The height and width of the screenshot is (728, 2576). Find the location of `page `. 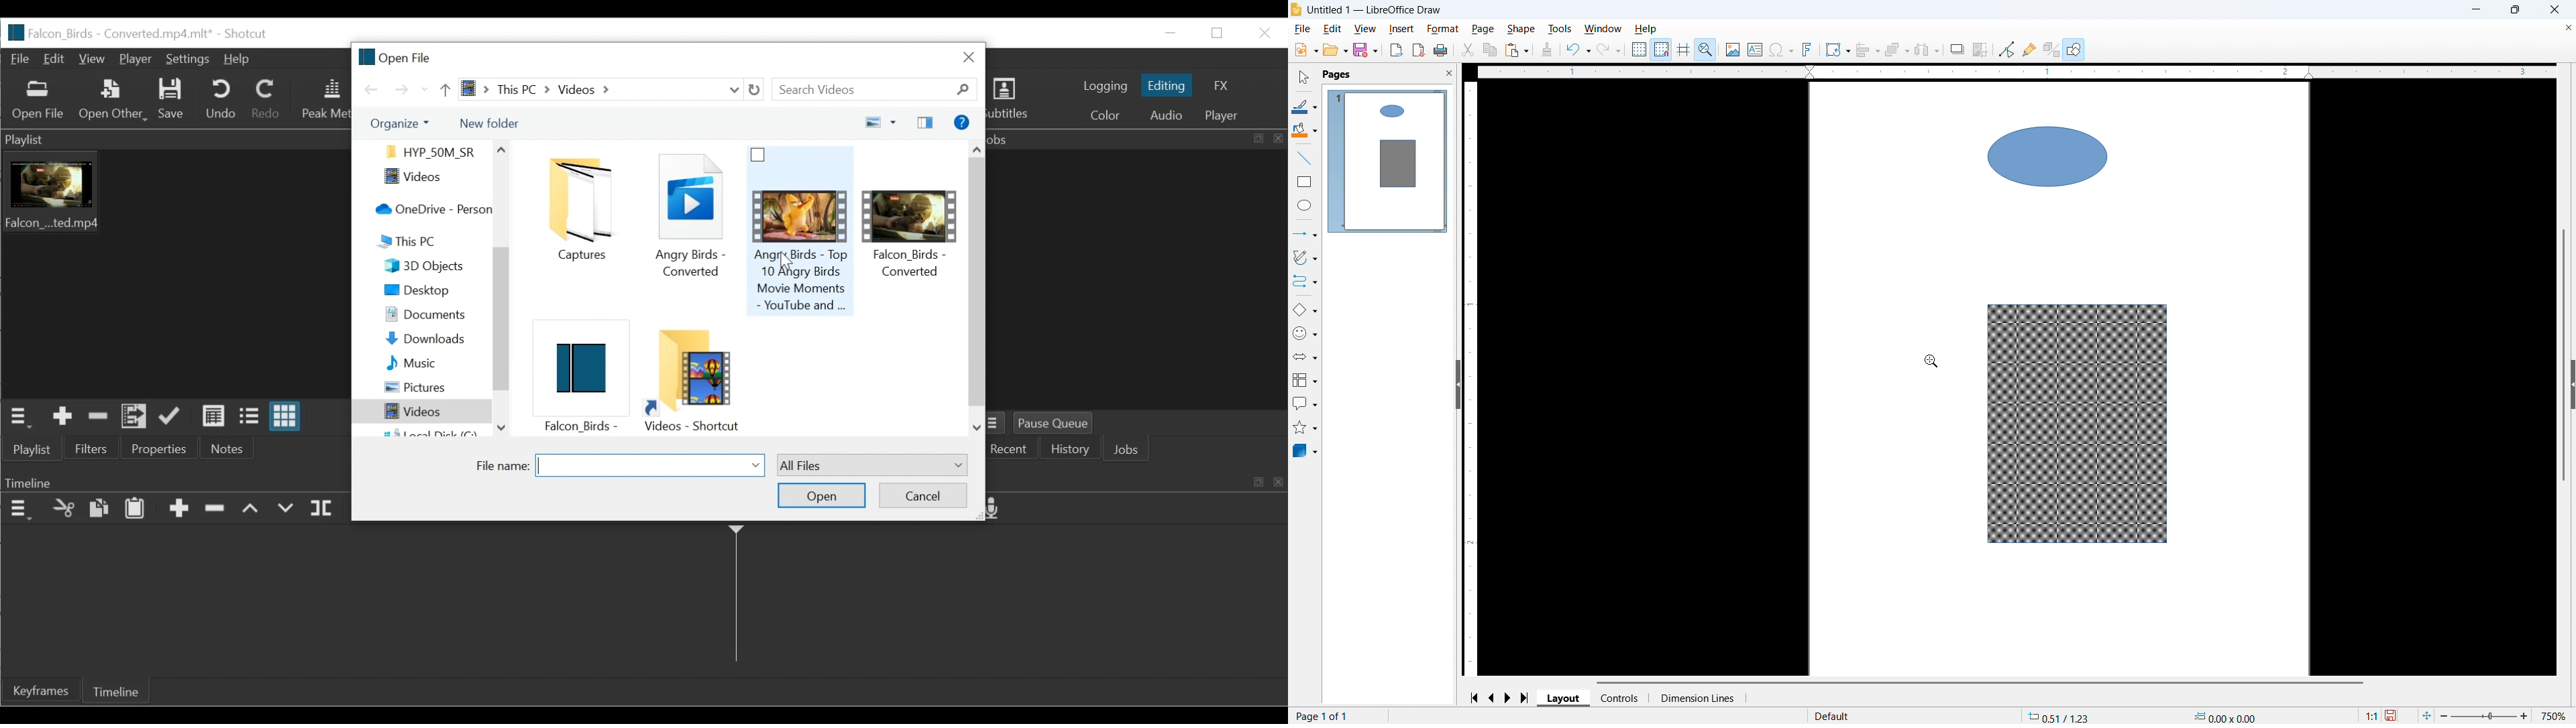

page  is located at coordinates (1483, 29).